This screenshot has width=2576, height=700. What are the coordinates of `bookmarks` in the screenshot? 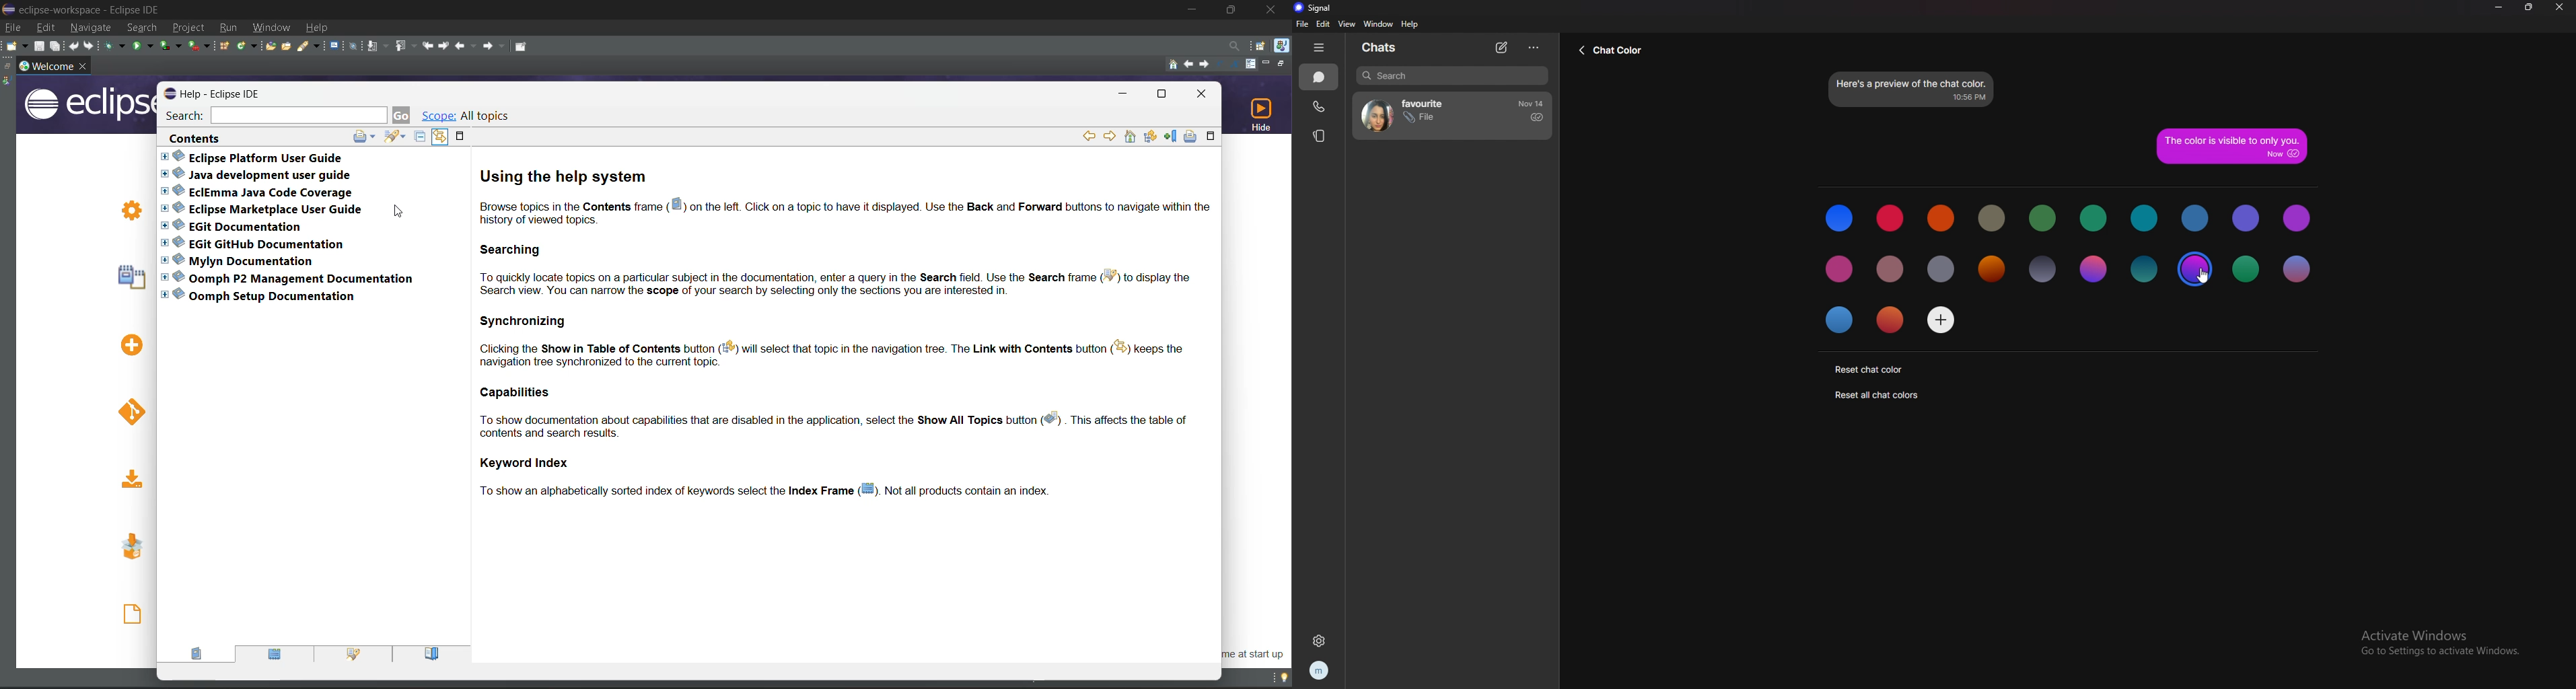 It's located at (431, 653).